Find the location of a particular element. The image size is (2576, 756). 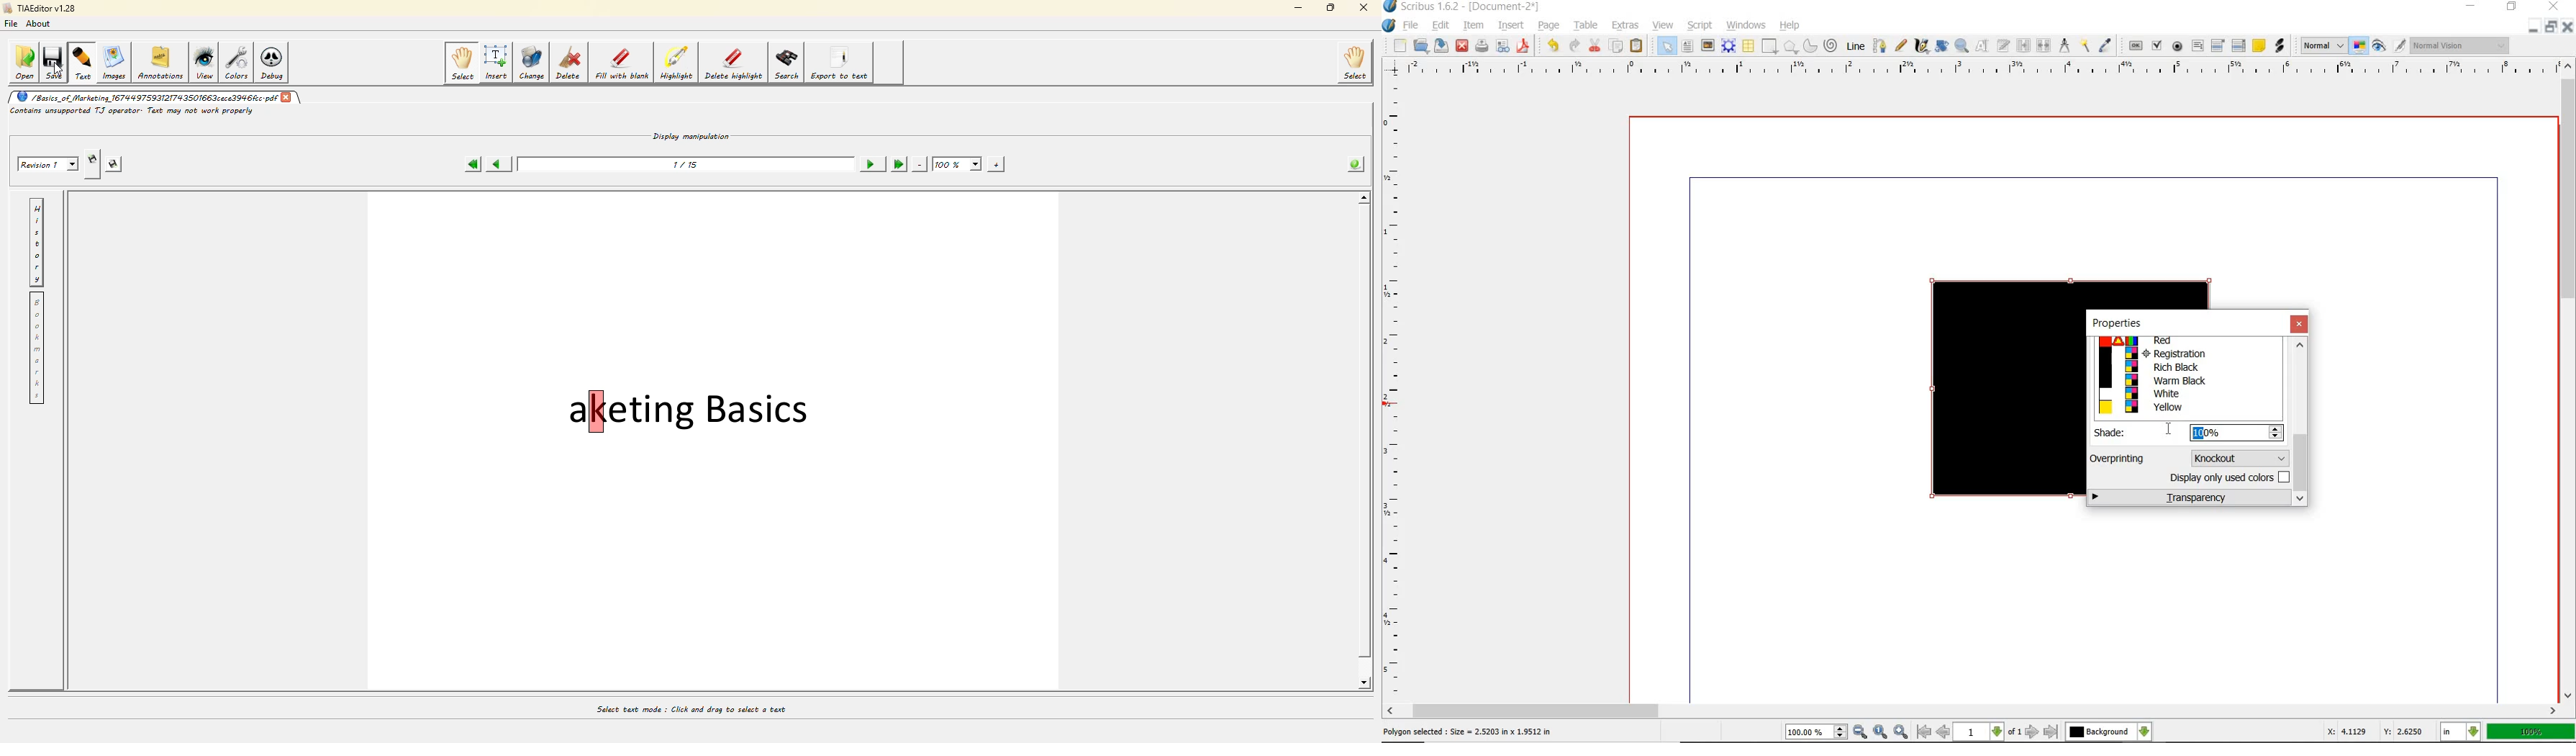

close is located at coordinates (1461, 47).